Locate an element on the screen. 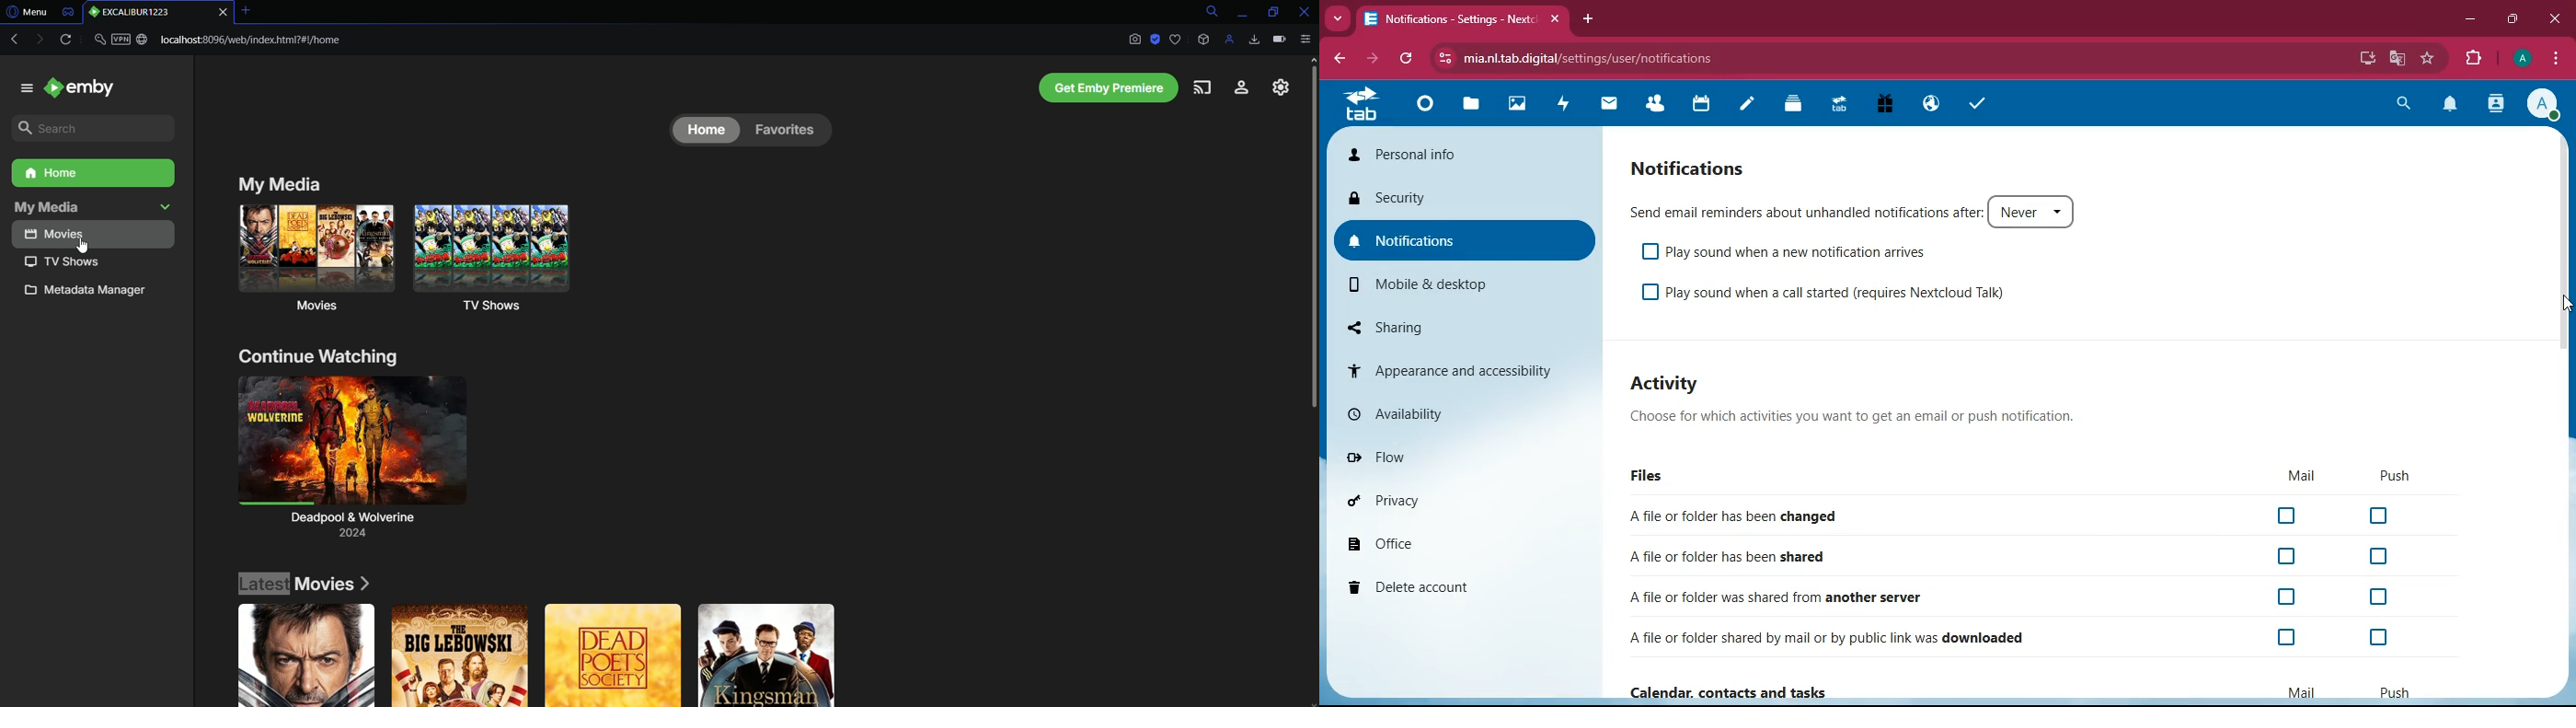 This screenshot has width=2576, height=728. Reload is located at coordinates (65, 41).